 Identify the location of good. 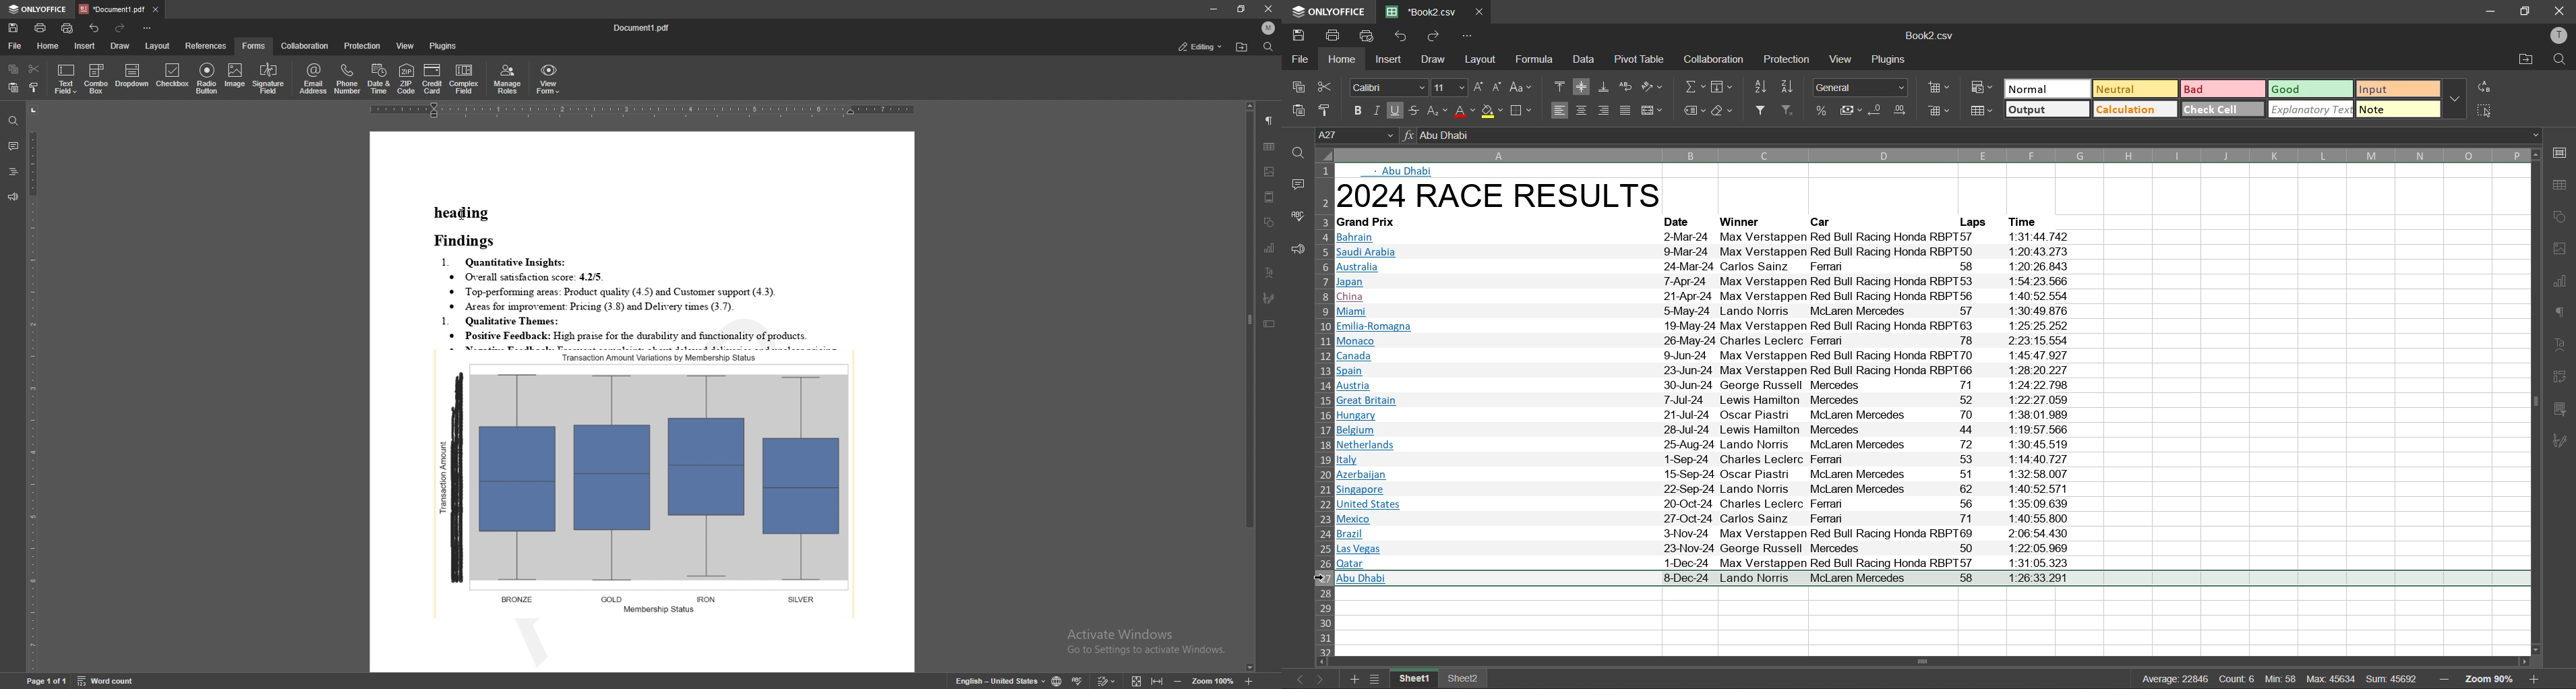
(2312, 88).